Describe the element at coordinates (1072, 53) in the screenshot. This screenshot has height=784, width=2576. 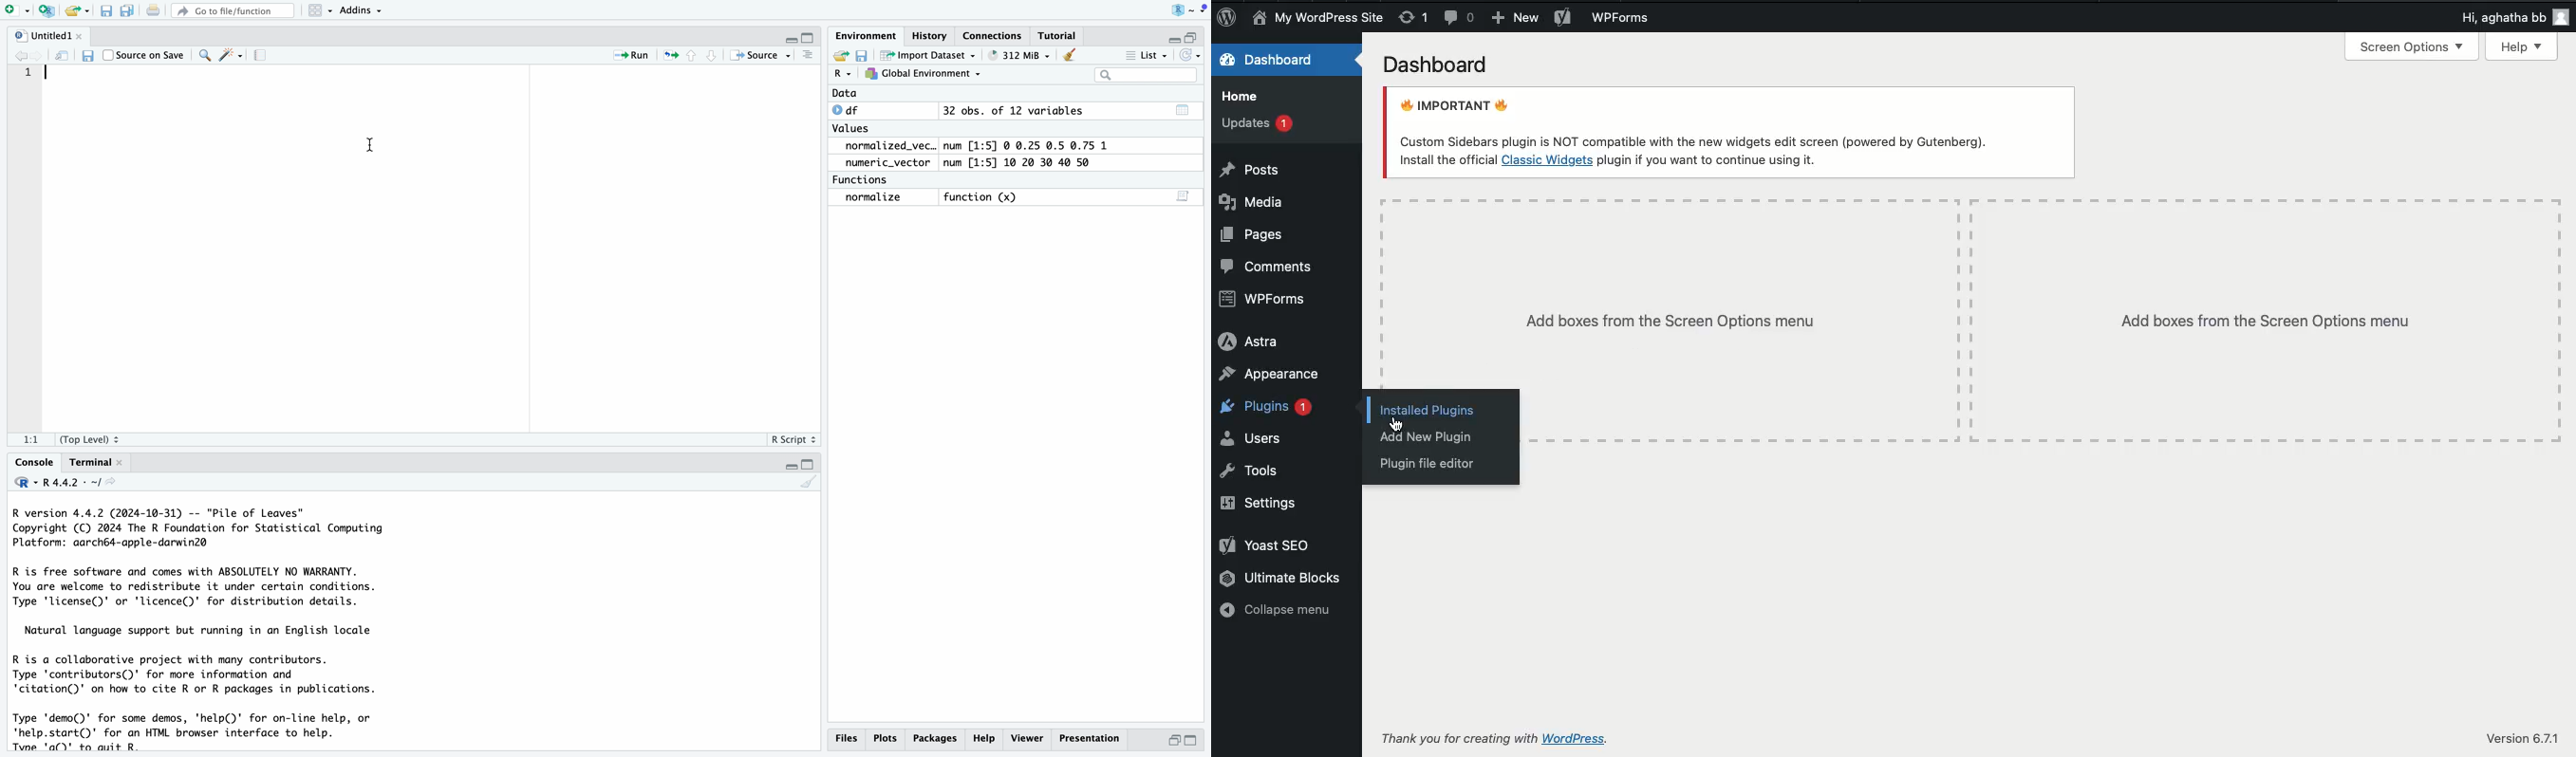
I see `Clear console` at that location.